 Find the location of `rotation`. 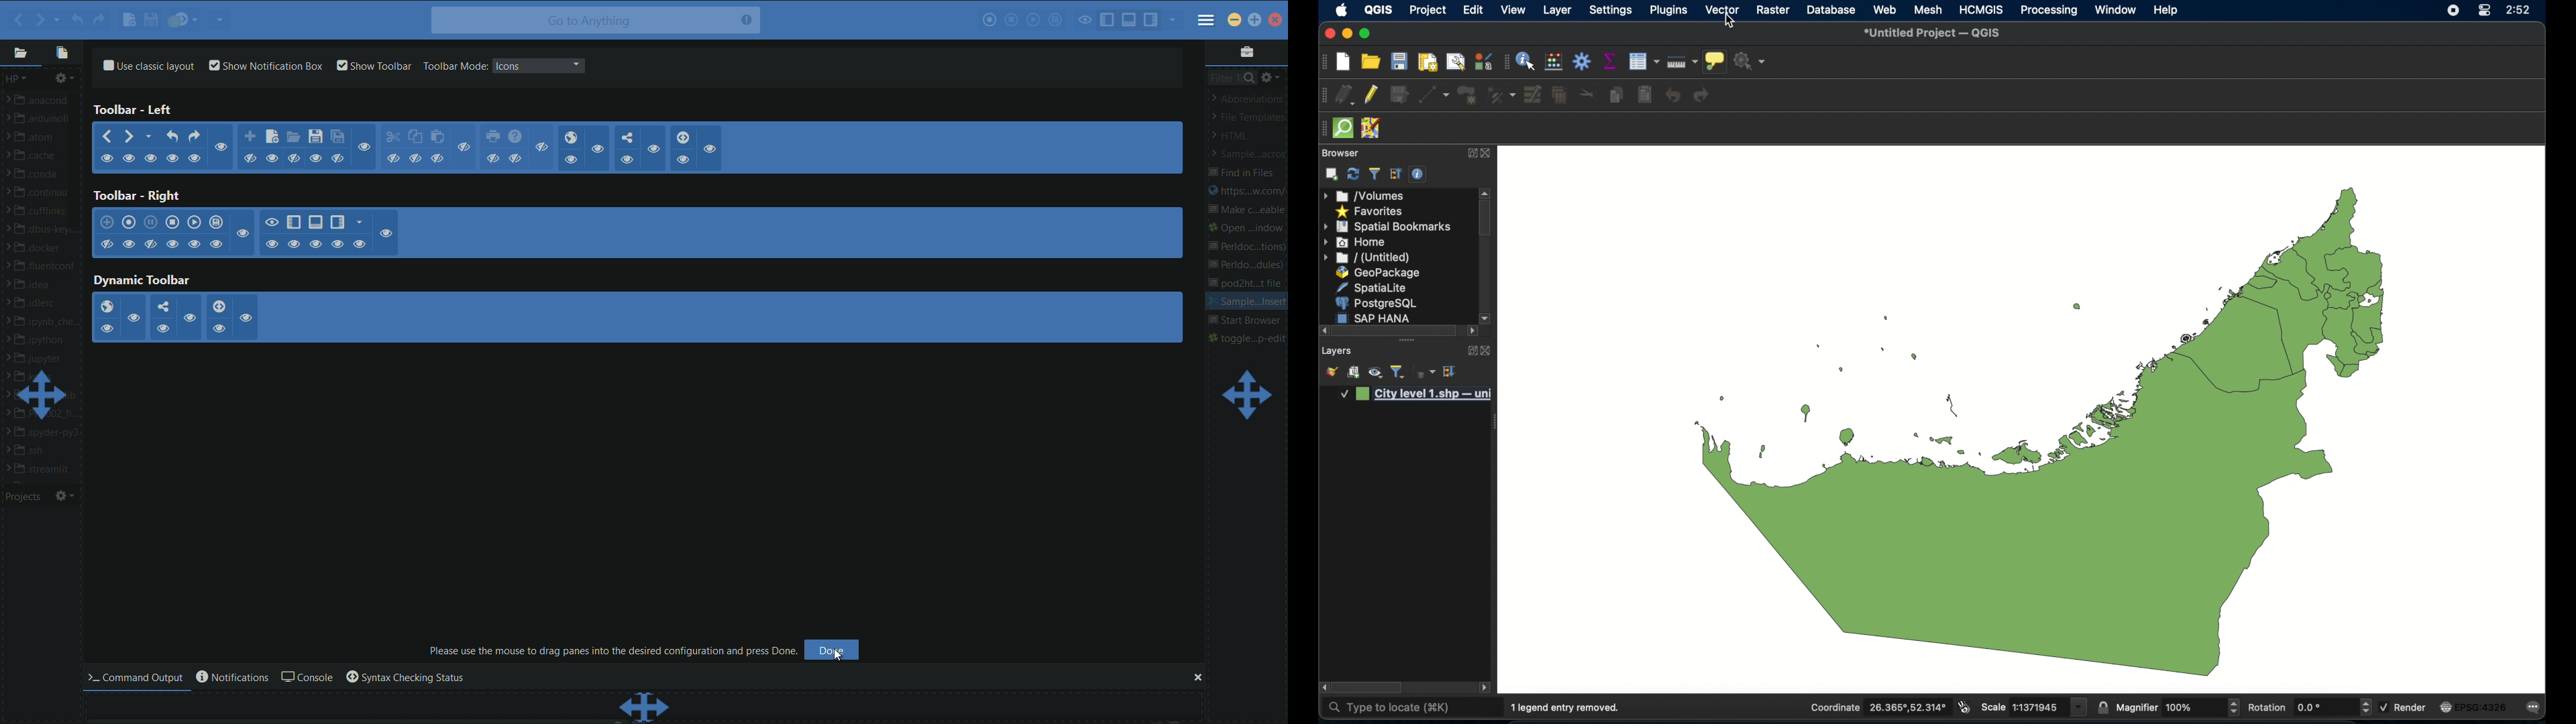

rotation is located at coordinates (2308, 707).